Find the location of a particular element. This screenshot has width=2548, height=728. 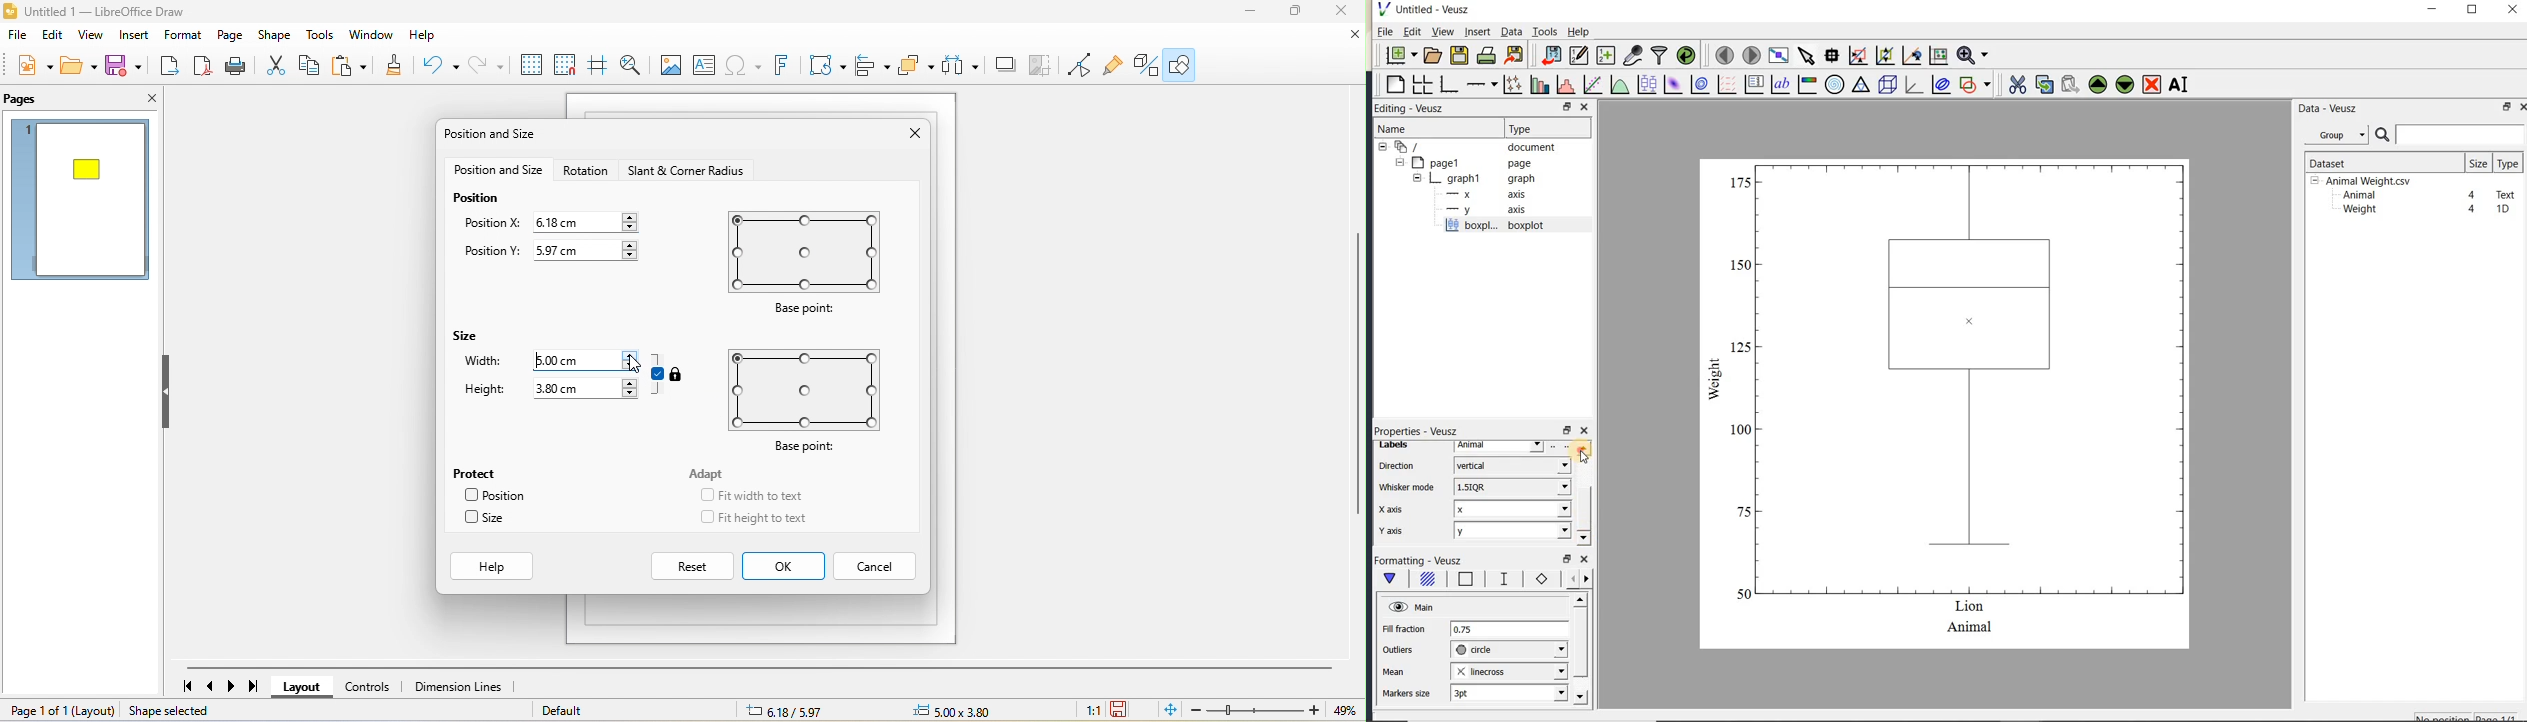

clone formatting is located at coordinates (393, 68).